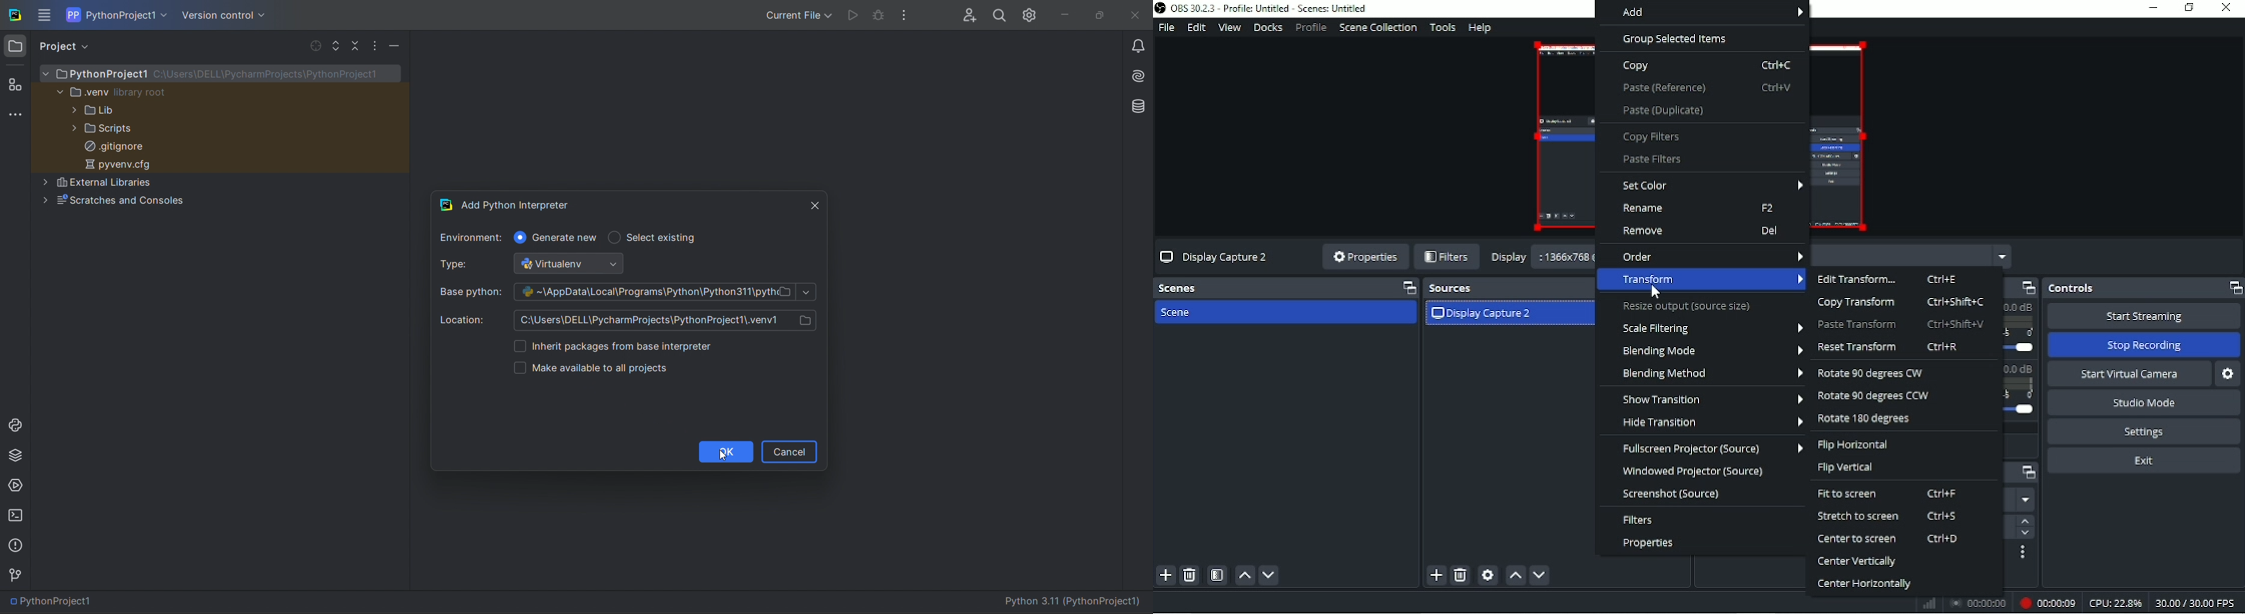  I want to click on Resize output, so click(1688, 307).